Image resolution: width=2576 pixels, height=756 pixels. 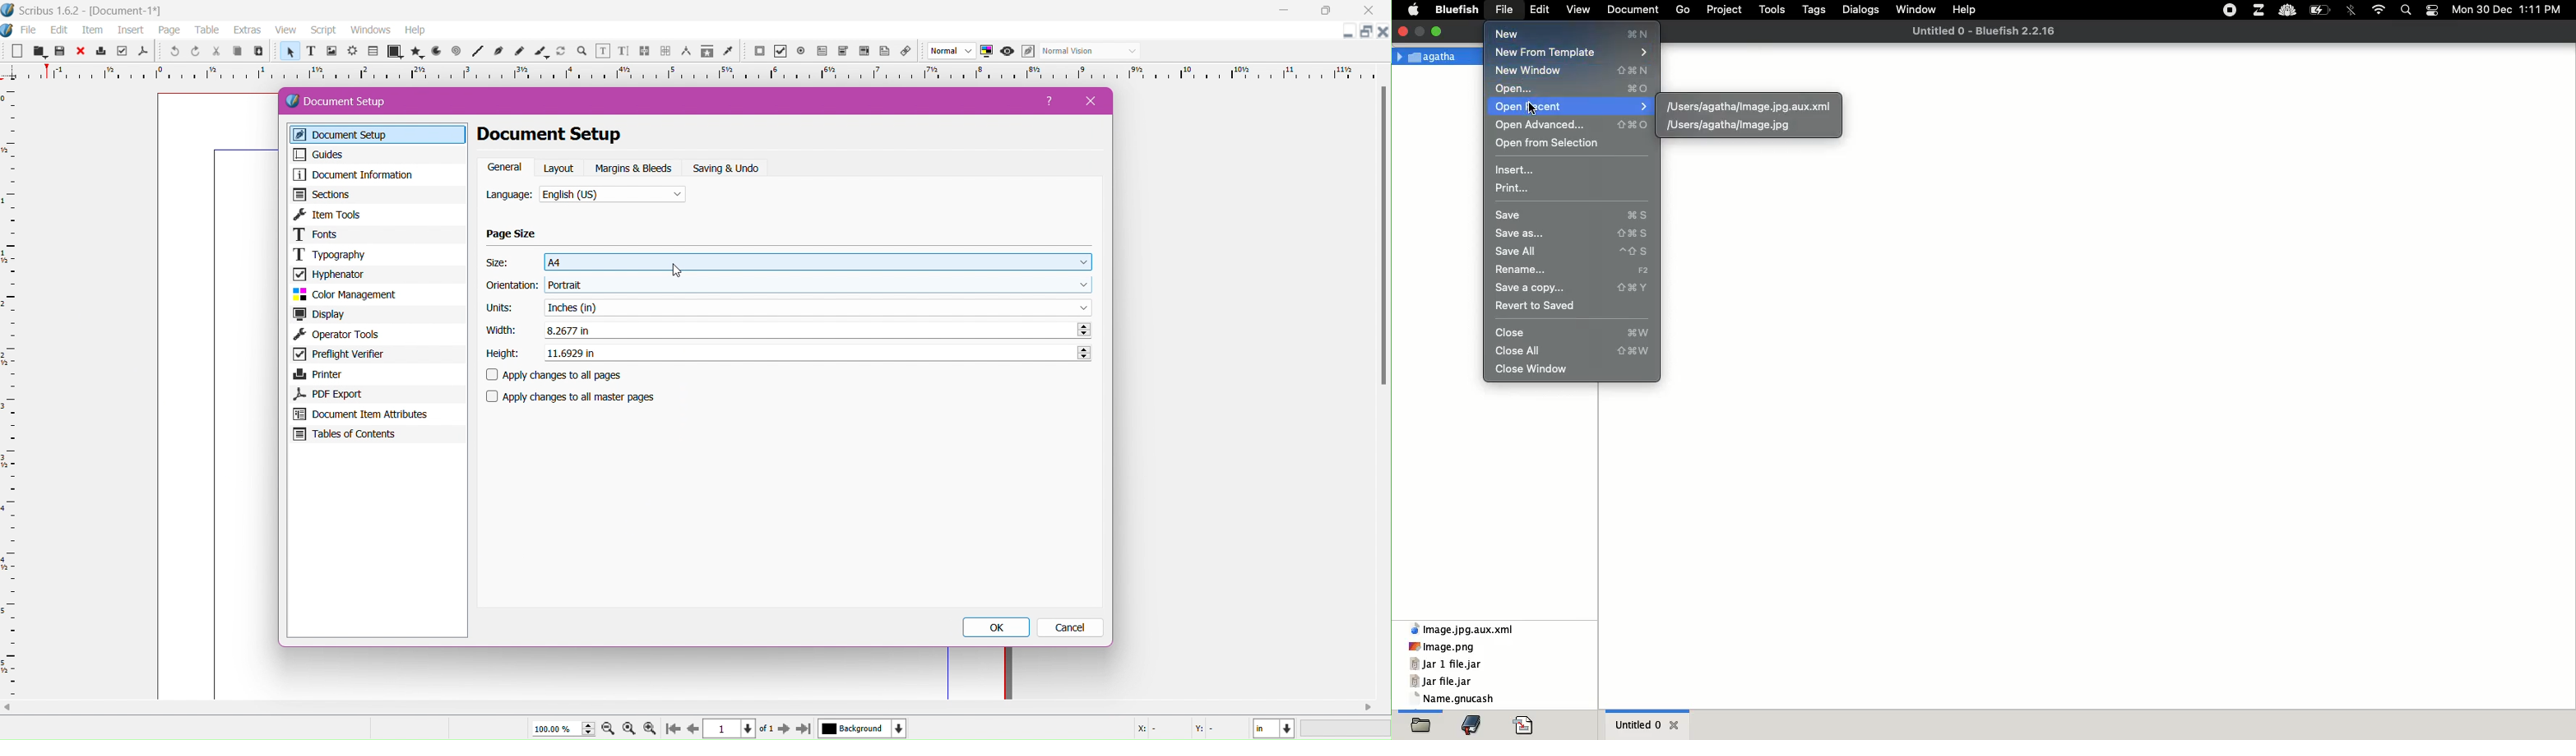 What do you see at coordinates (1381, 239) in the screenshot?
I see `Scroll` at bounding box center [1381, 239].